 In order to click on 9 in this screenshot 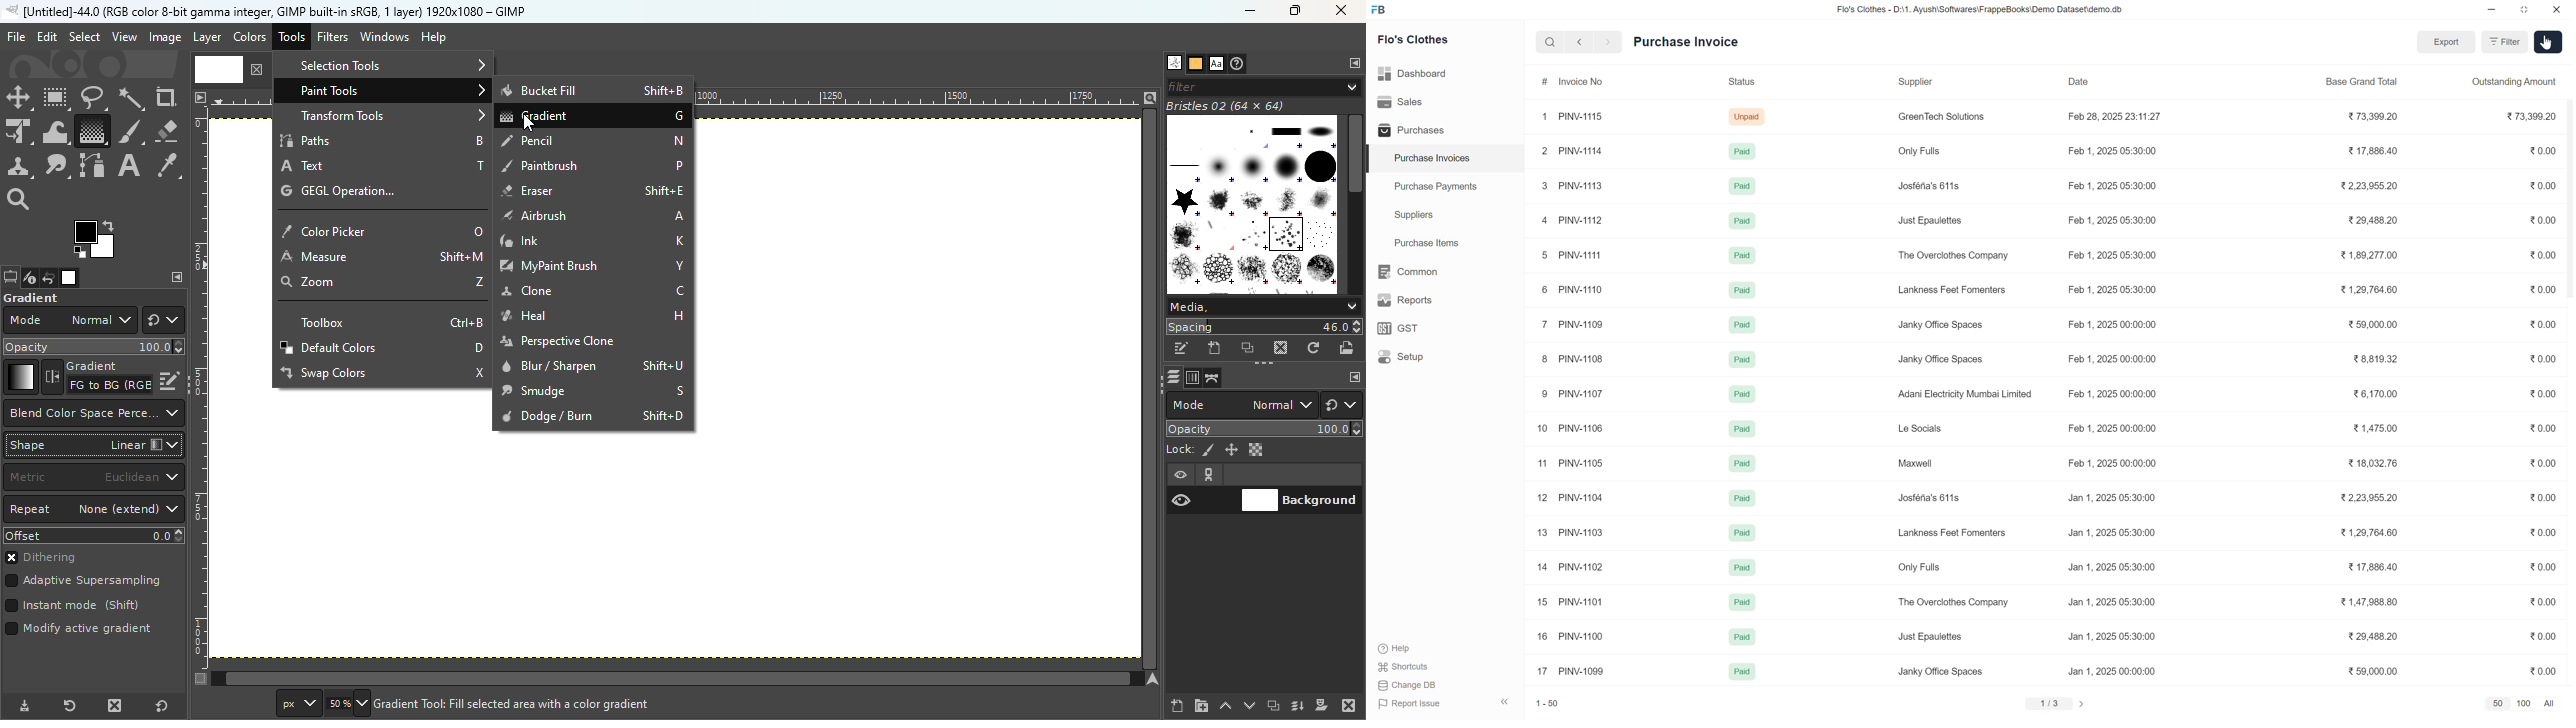, I will do `click(1544, 394)`.